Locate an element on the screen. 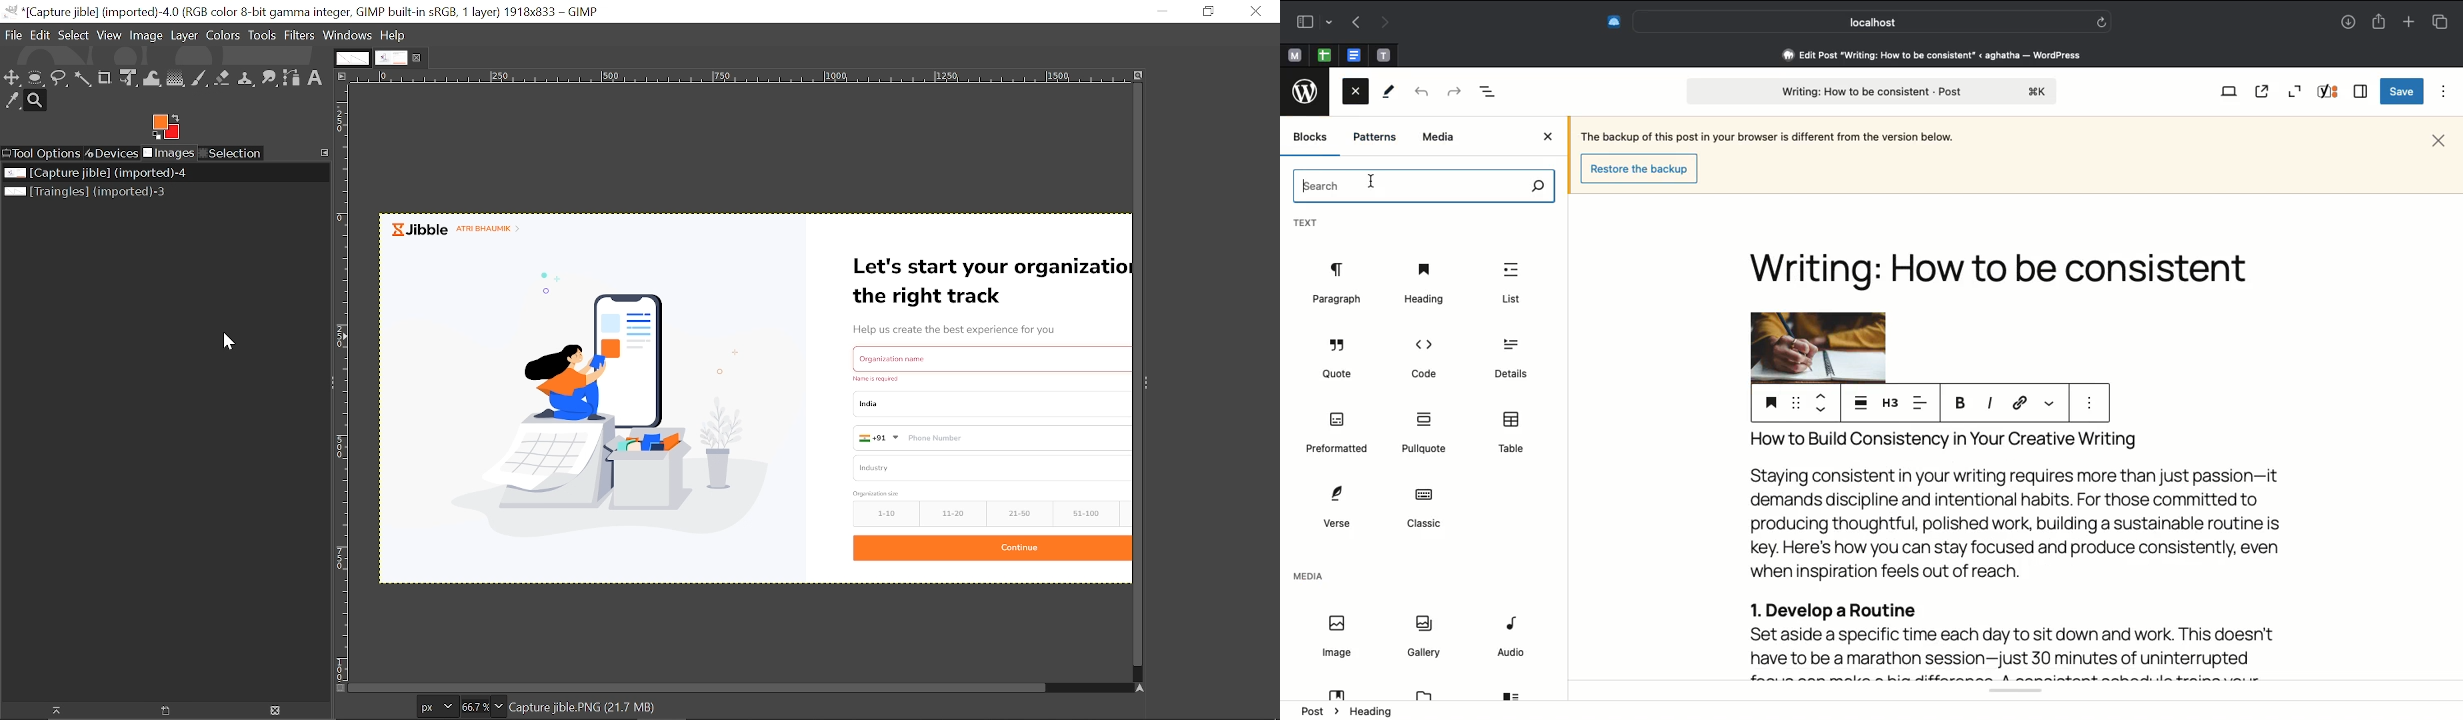 The image size is (2464, 728). Tool options is located at coordinates (42, 154).